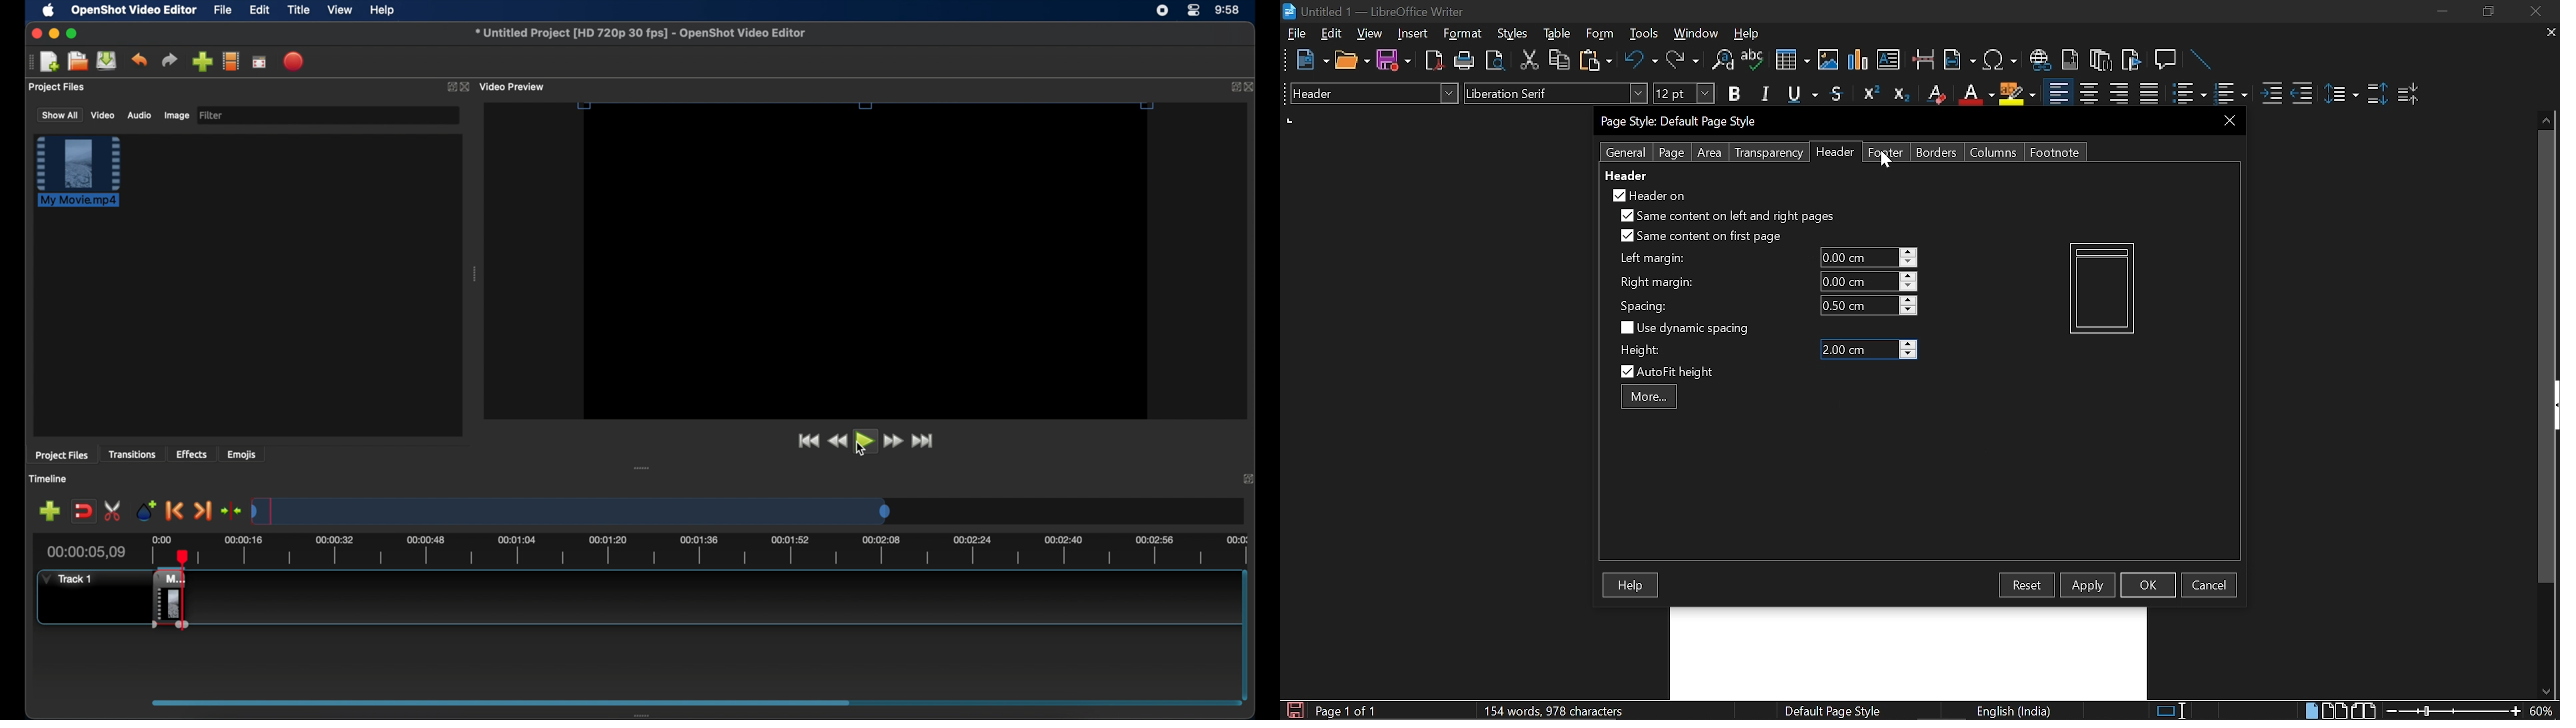  What do you see at coordinates (83, 511) in the screenshot?
I see `disable snapping` at bounding box center [83, 511].